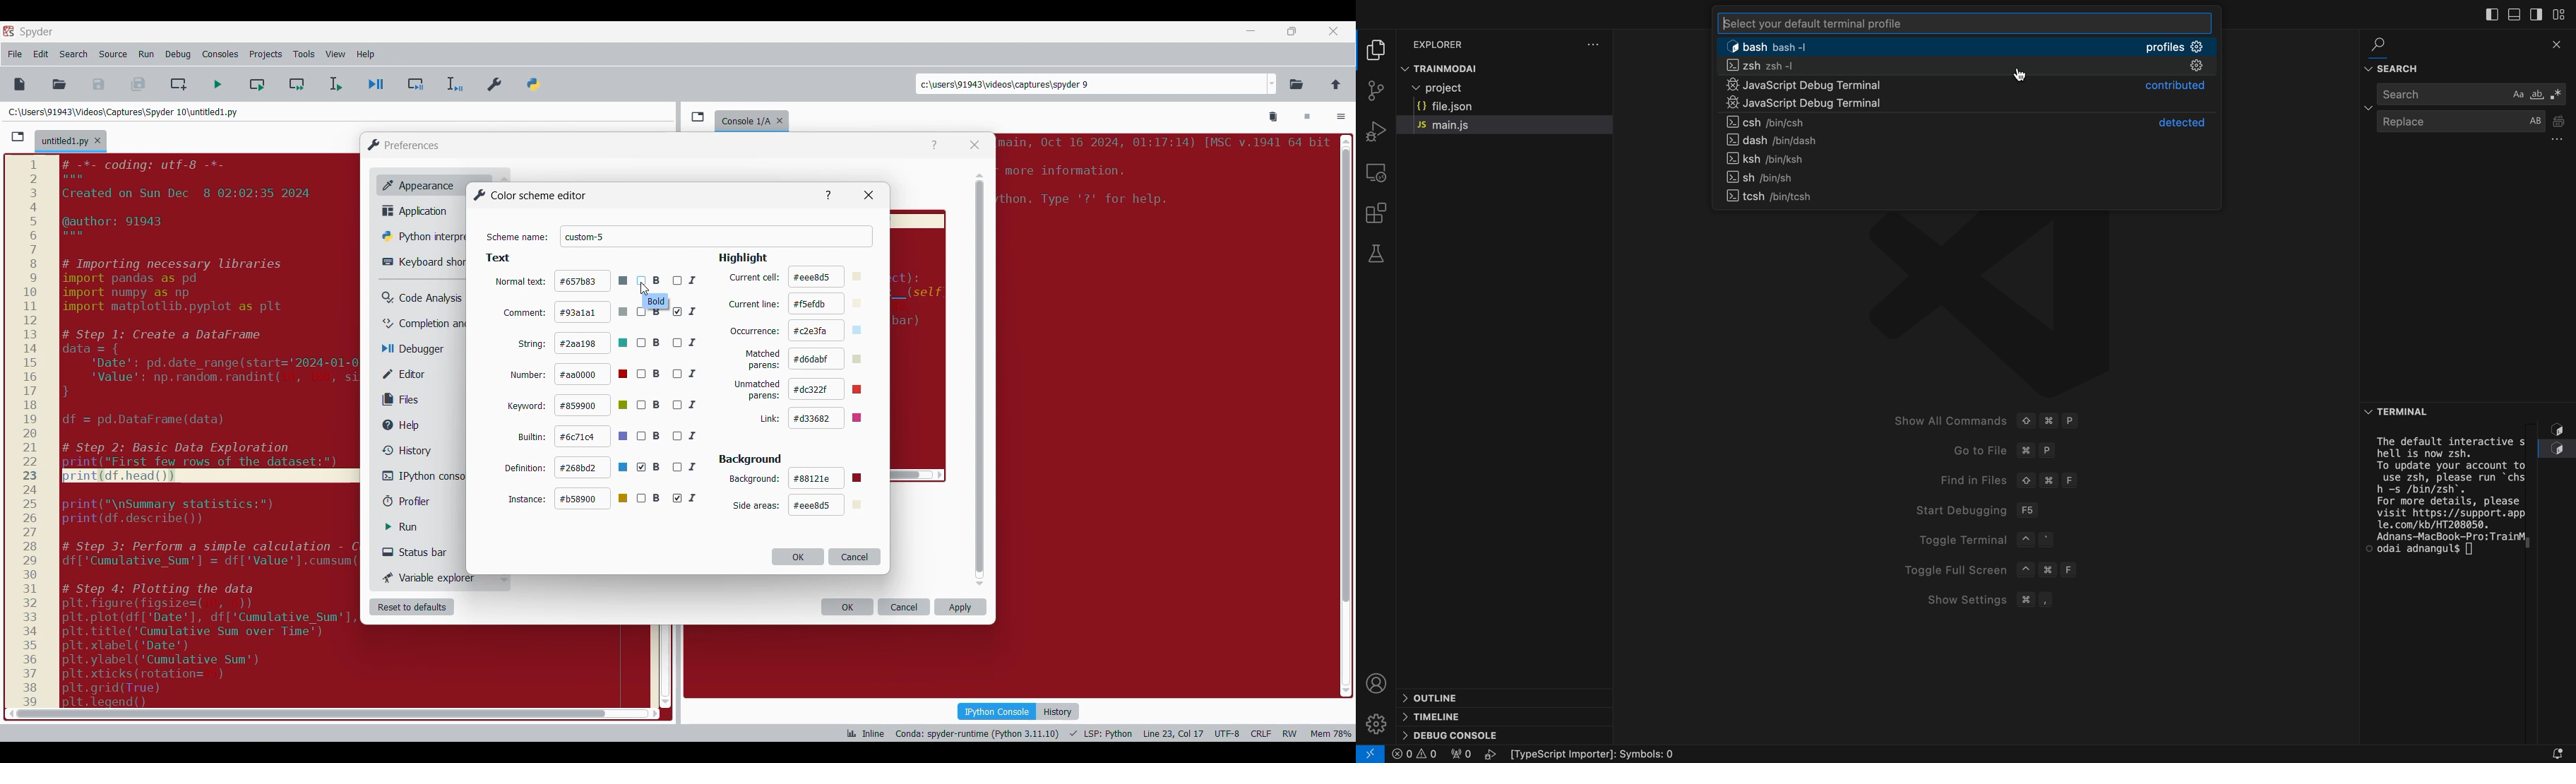  I want to click on I, so click(690, 405).